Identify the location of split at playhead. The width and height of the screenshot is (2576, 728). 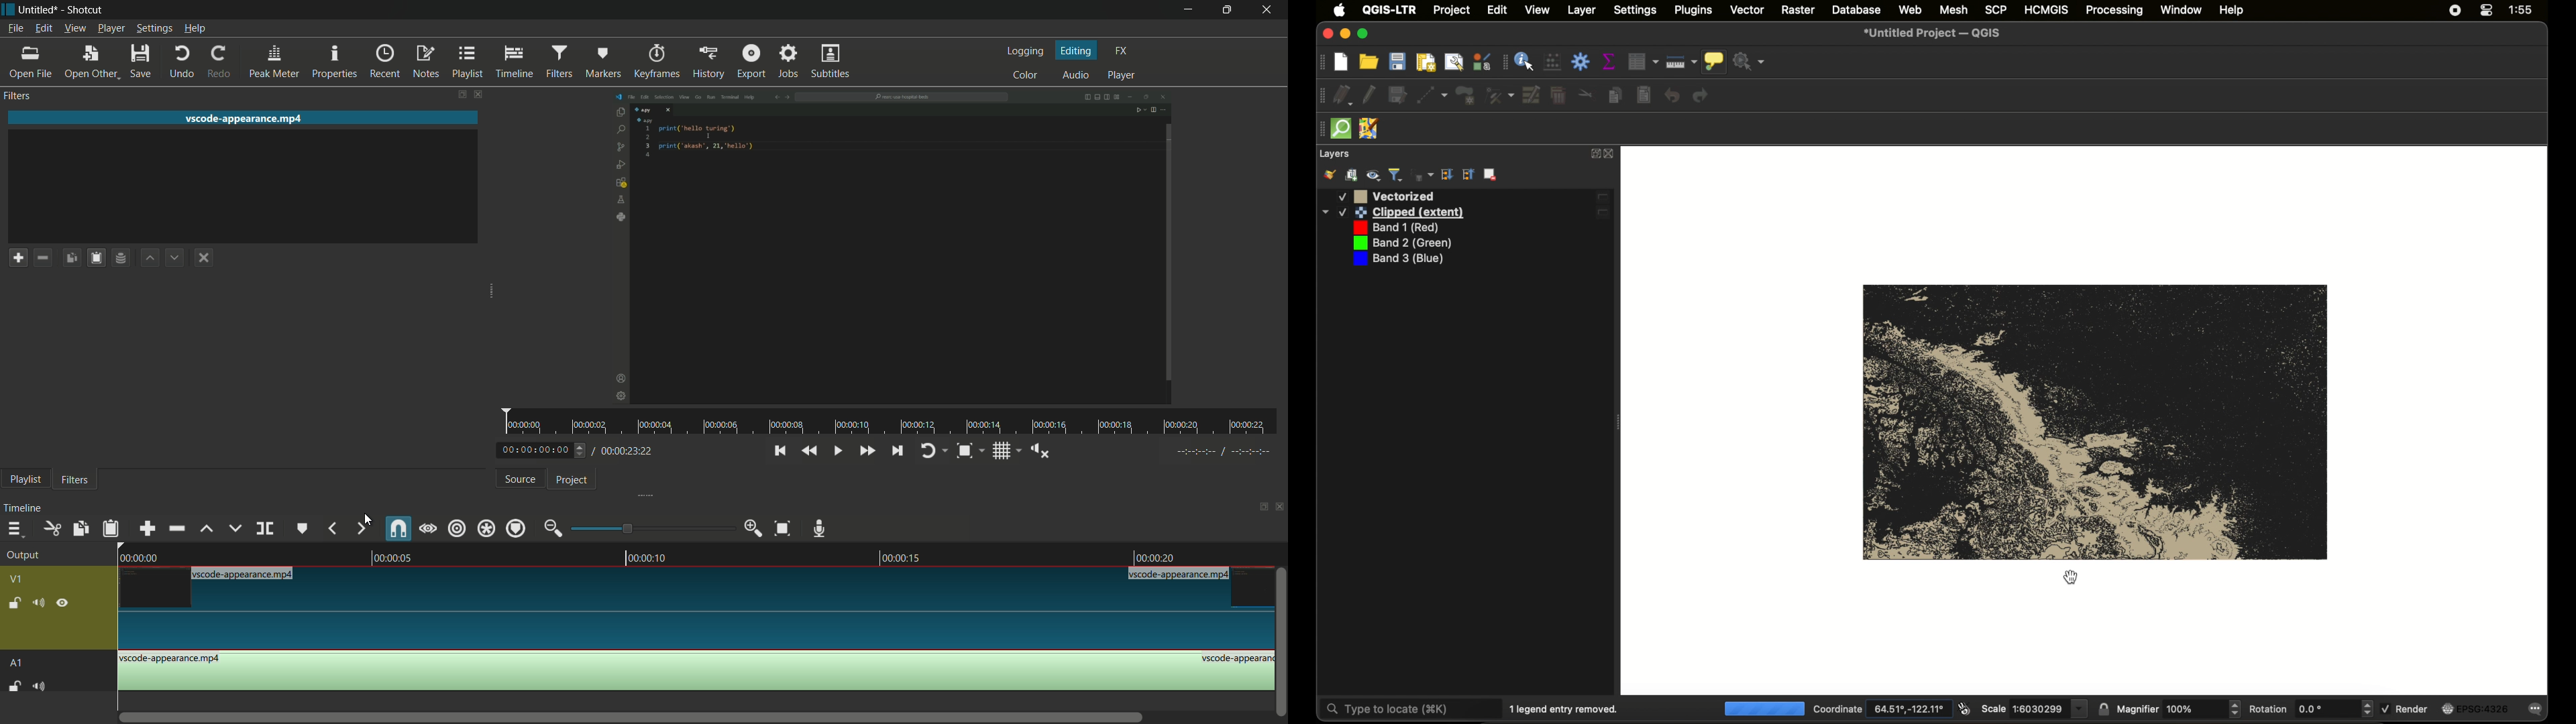
(266, 528).